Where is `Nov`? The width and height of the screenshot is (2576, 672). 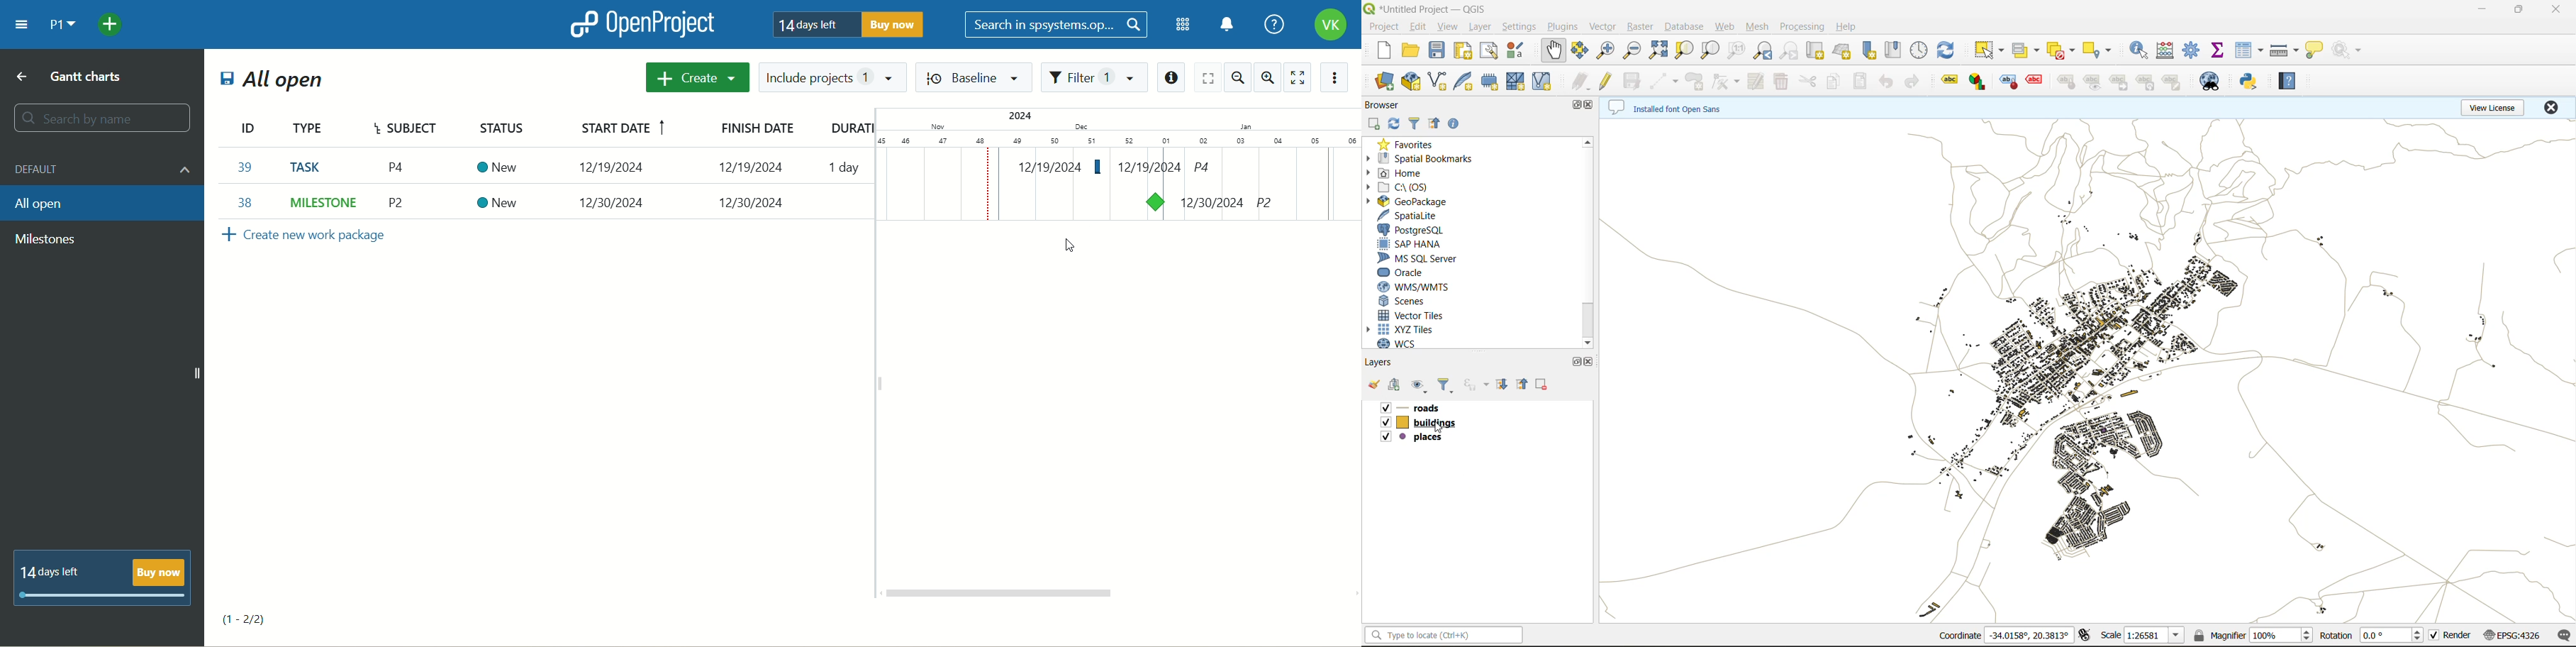
Nov is located at coordinates (932, 126).